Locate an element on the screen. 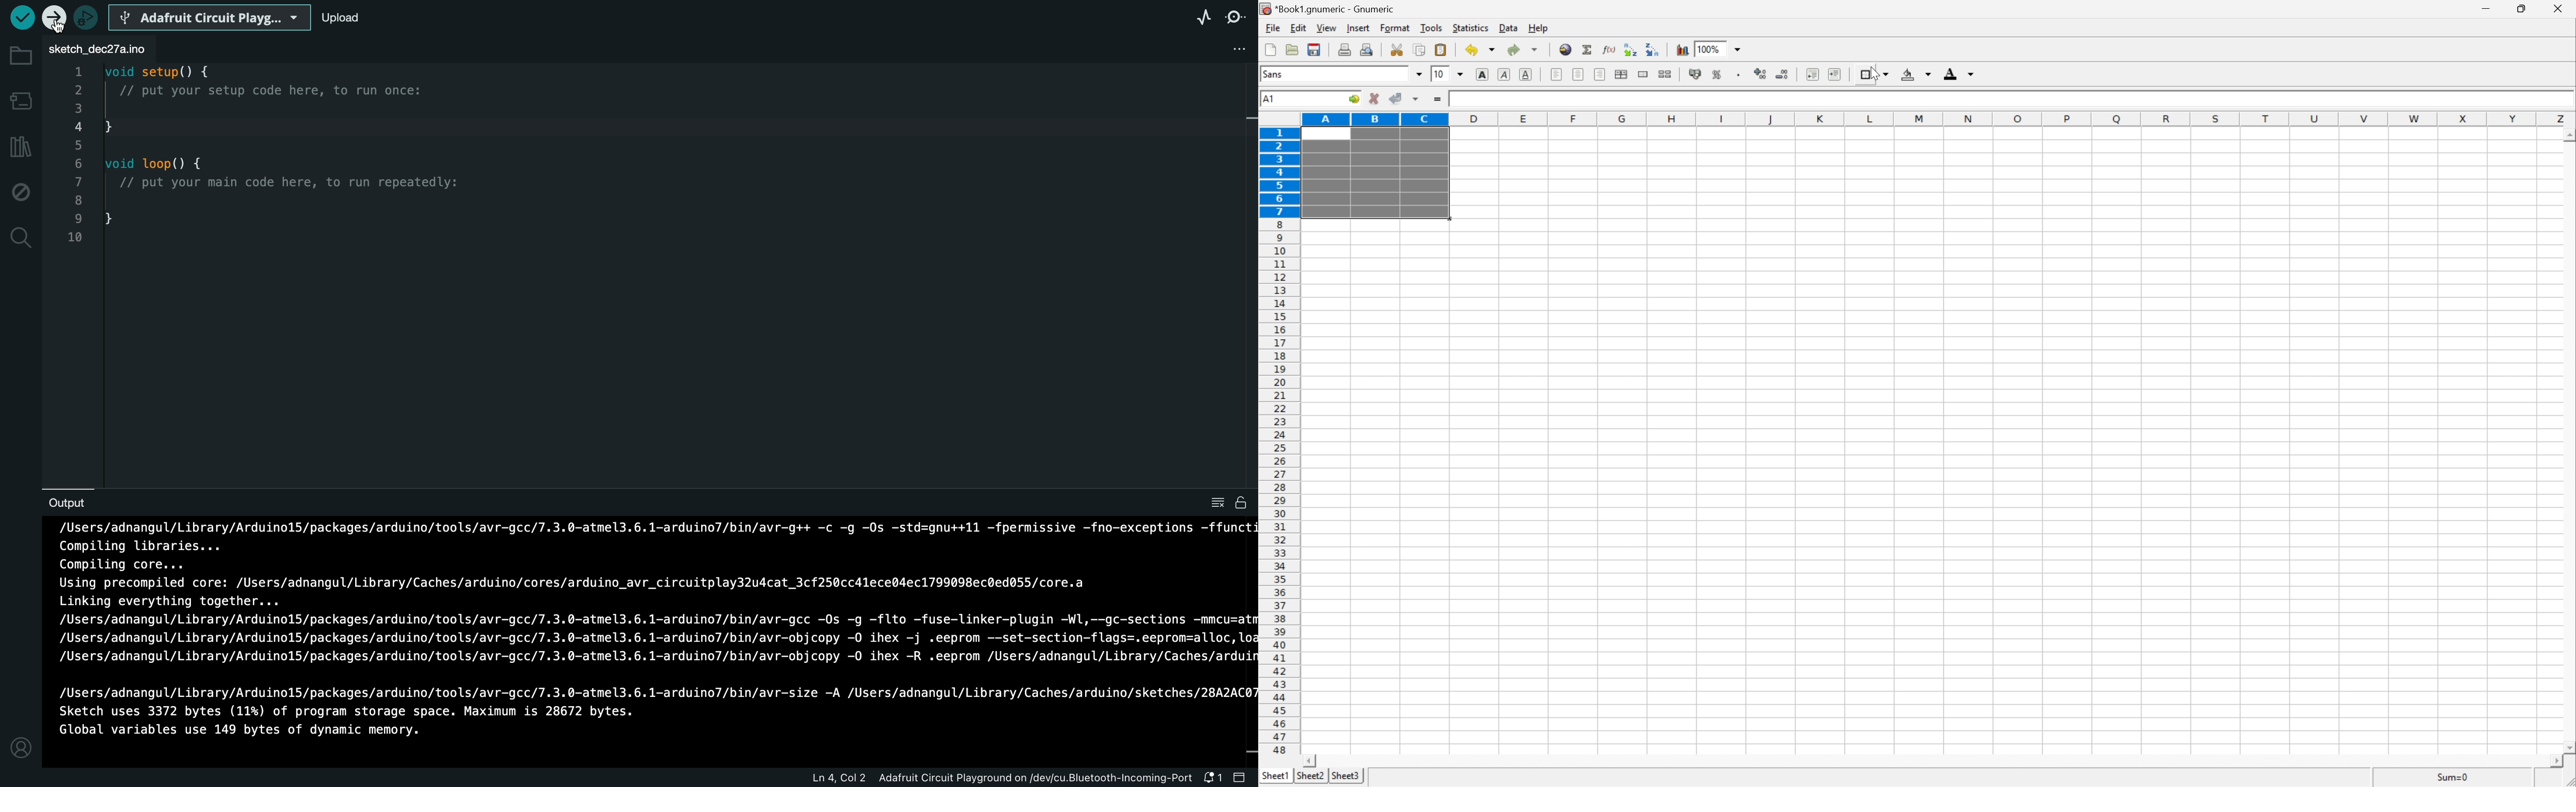  scroll left is located at coordinates (1312, 761).